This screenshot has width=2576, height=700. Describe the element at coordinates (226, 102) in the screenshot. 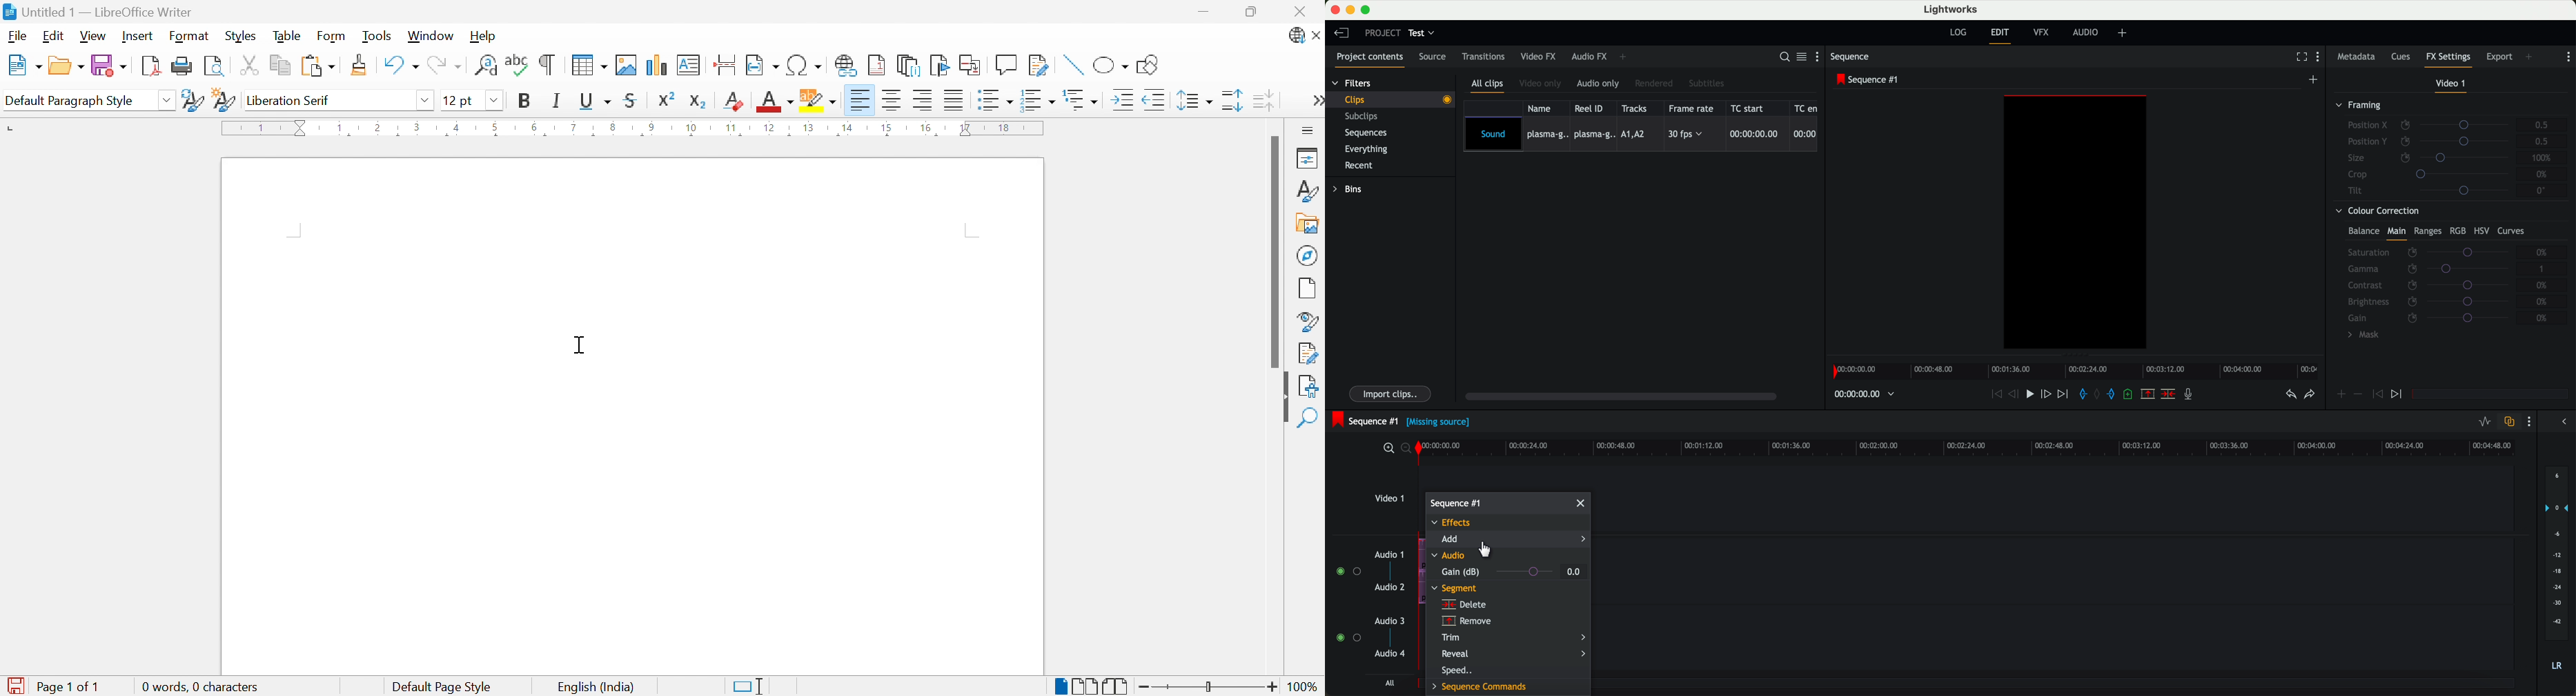

I see `New style from selection` at that location.